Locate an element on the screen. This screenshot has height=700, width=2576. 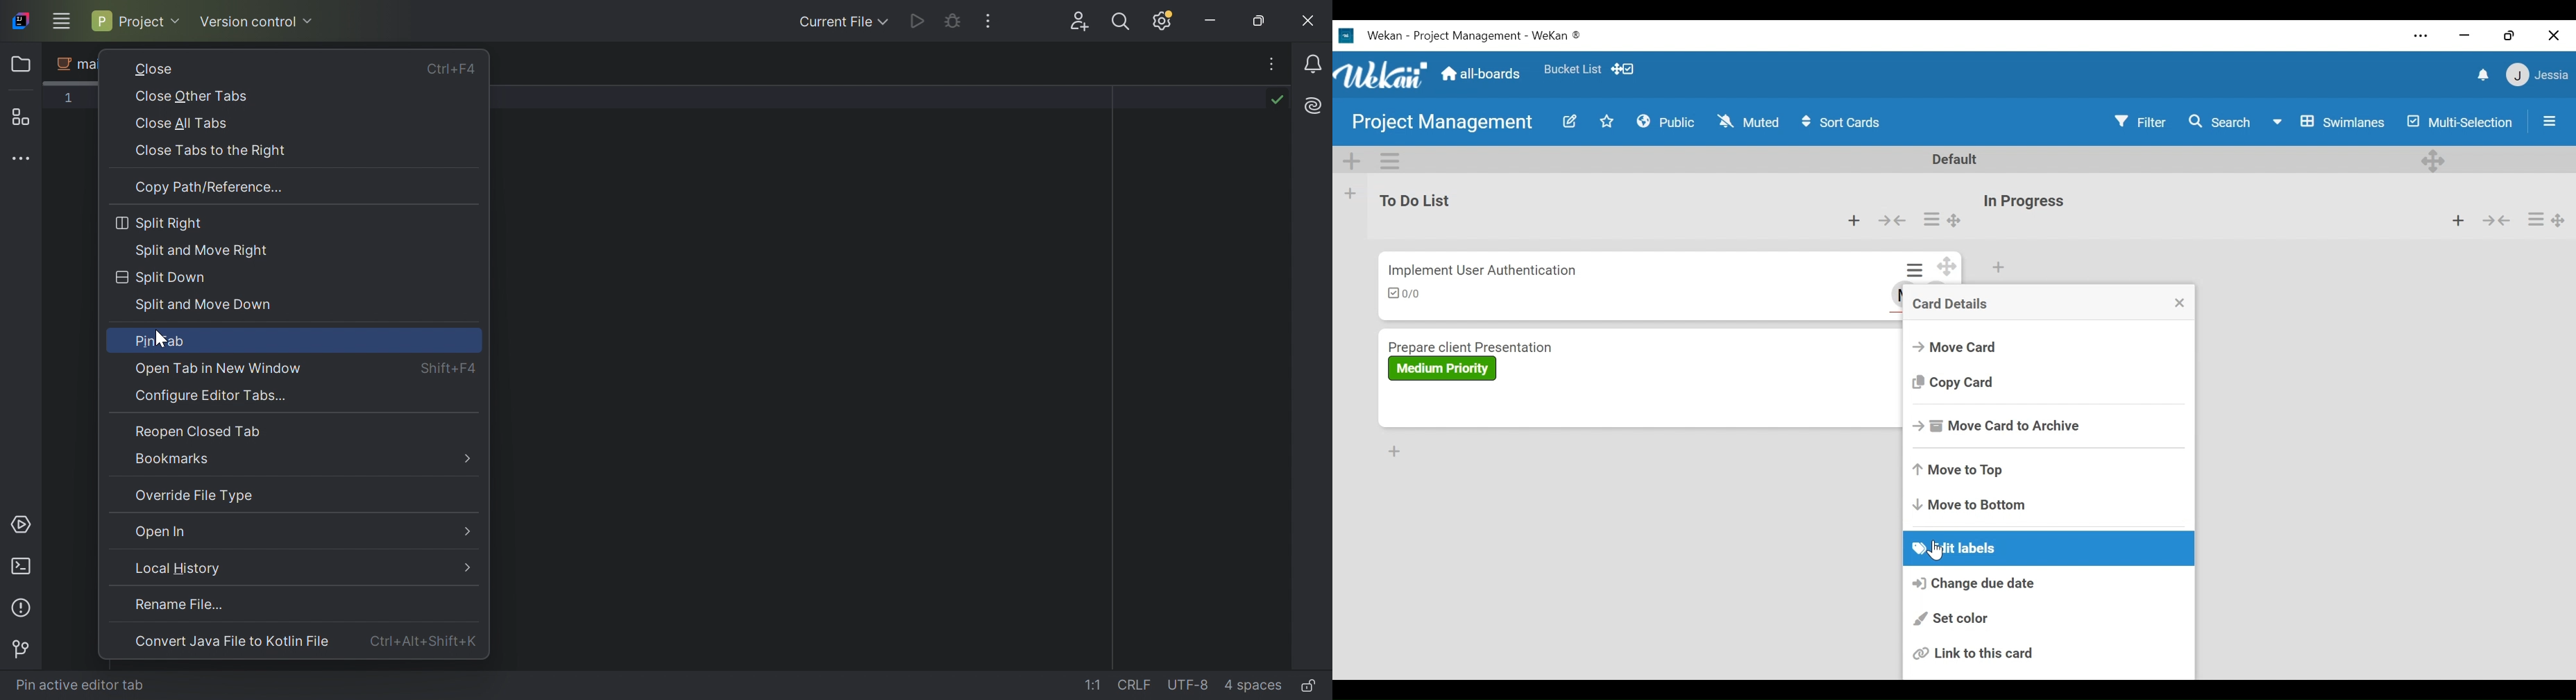
close is located at coordinates (2178, 303).